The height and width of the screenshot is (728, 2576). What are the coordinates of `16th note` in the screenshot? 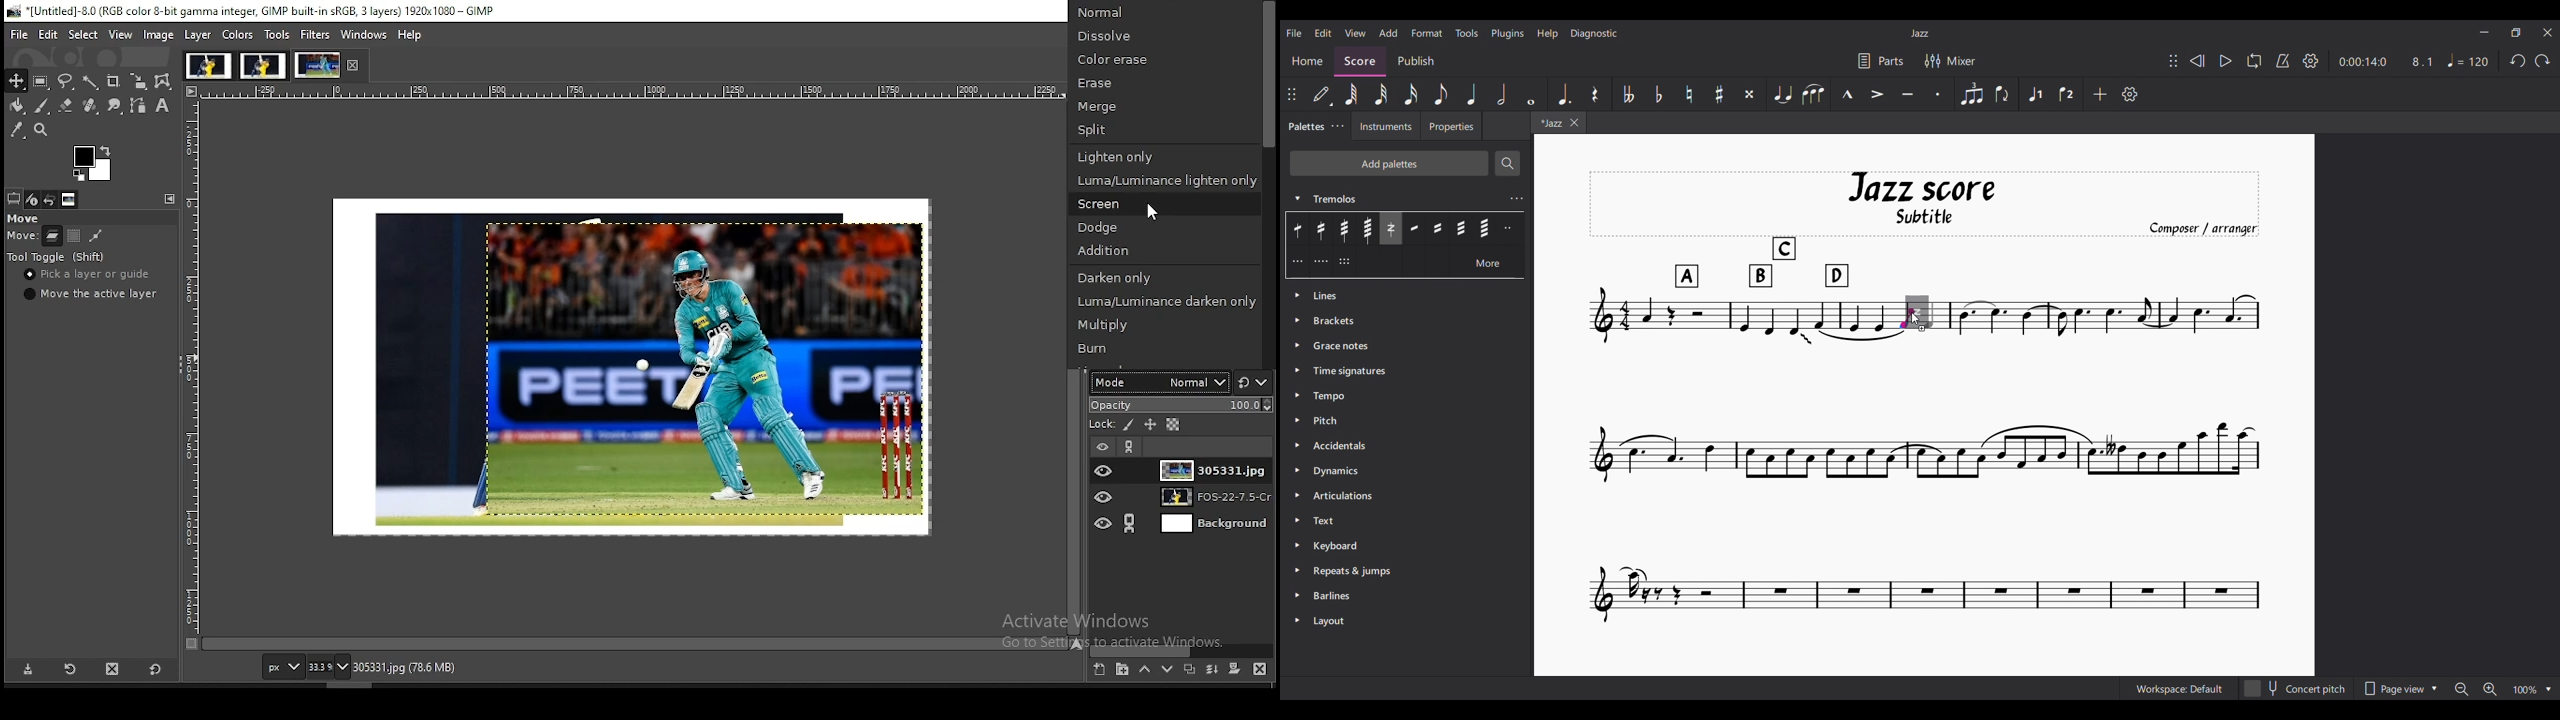 It's located at (1410, 94).